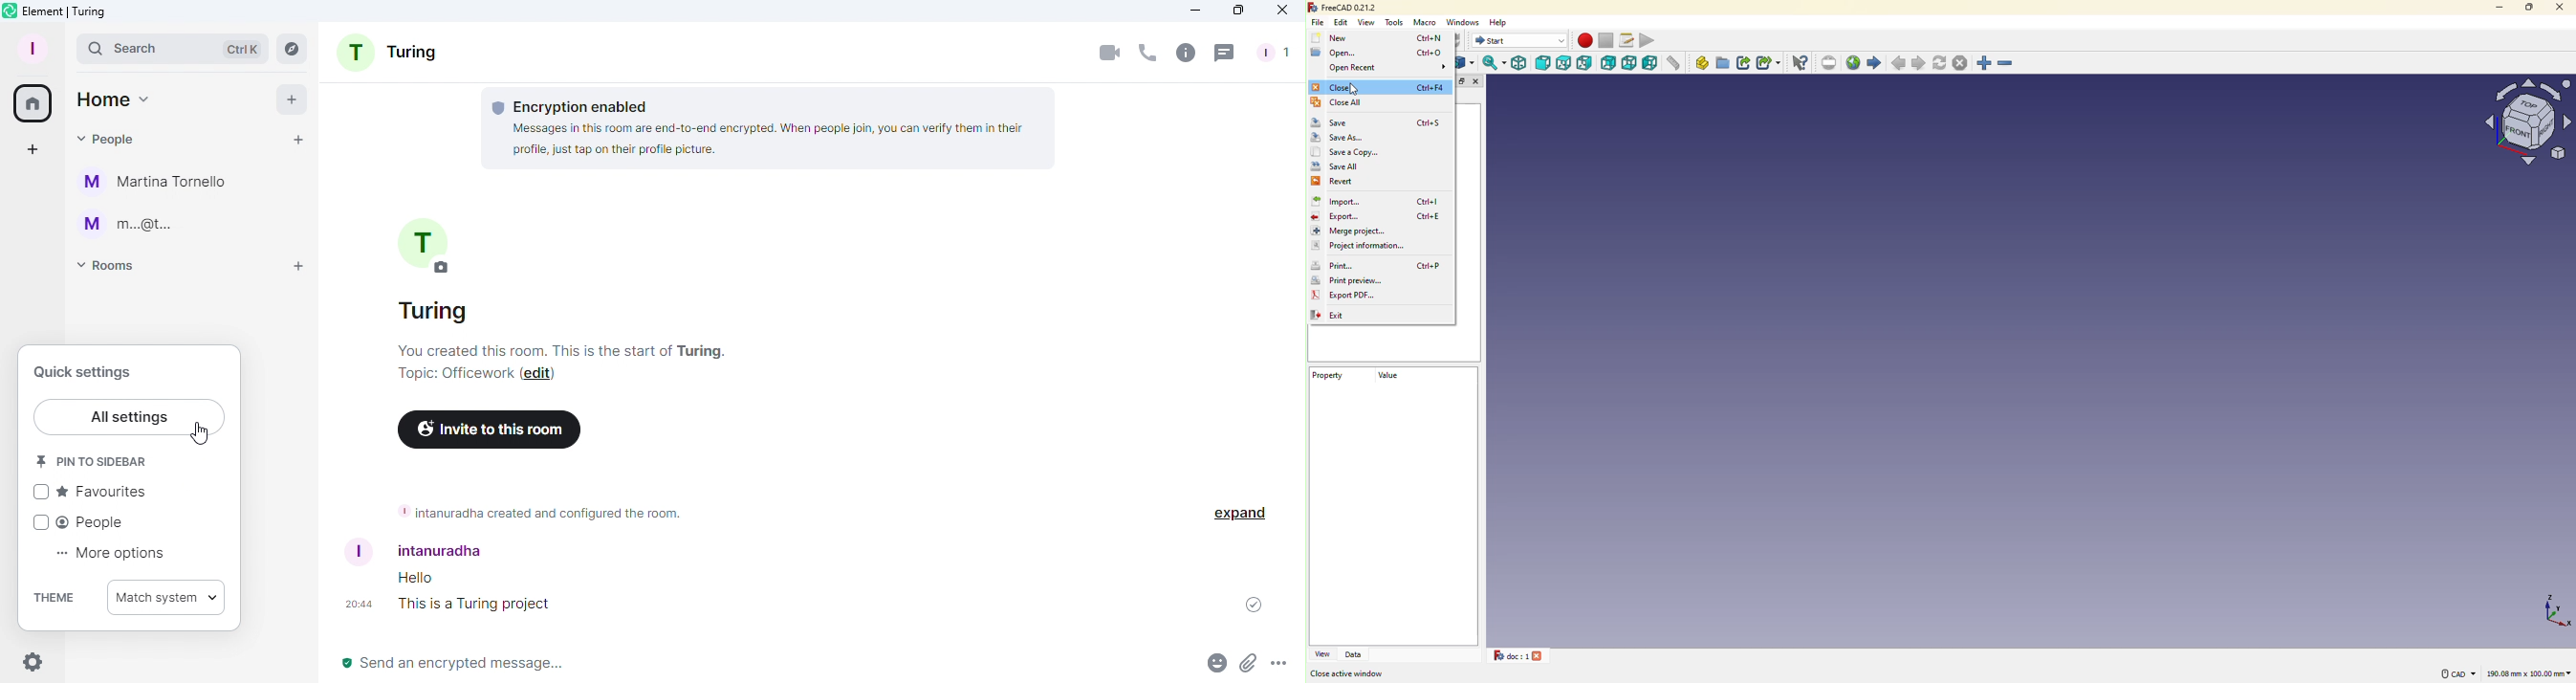 This screenshot has height=700, width=2576. What do you see at coordinates (1427, 23) in the screenshot?
I see `macro` at bounding box center [1427, 23].